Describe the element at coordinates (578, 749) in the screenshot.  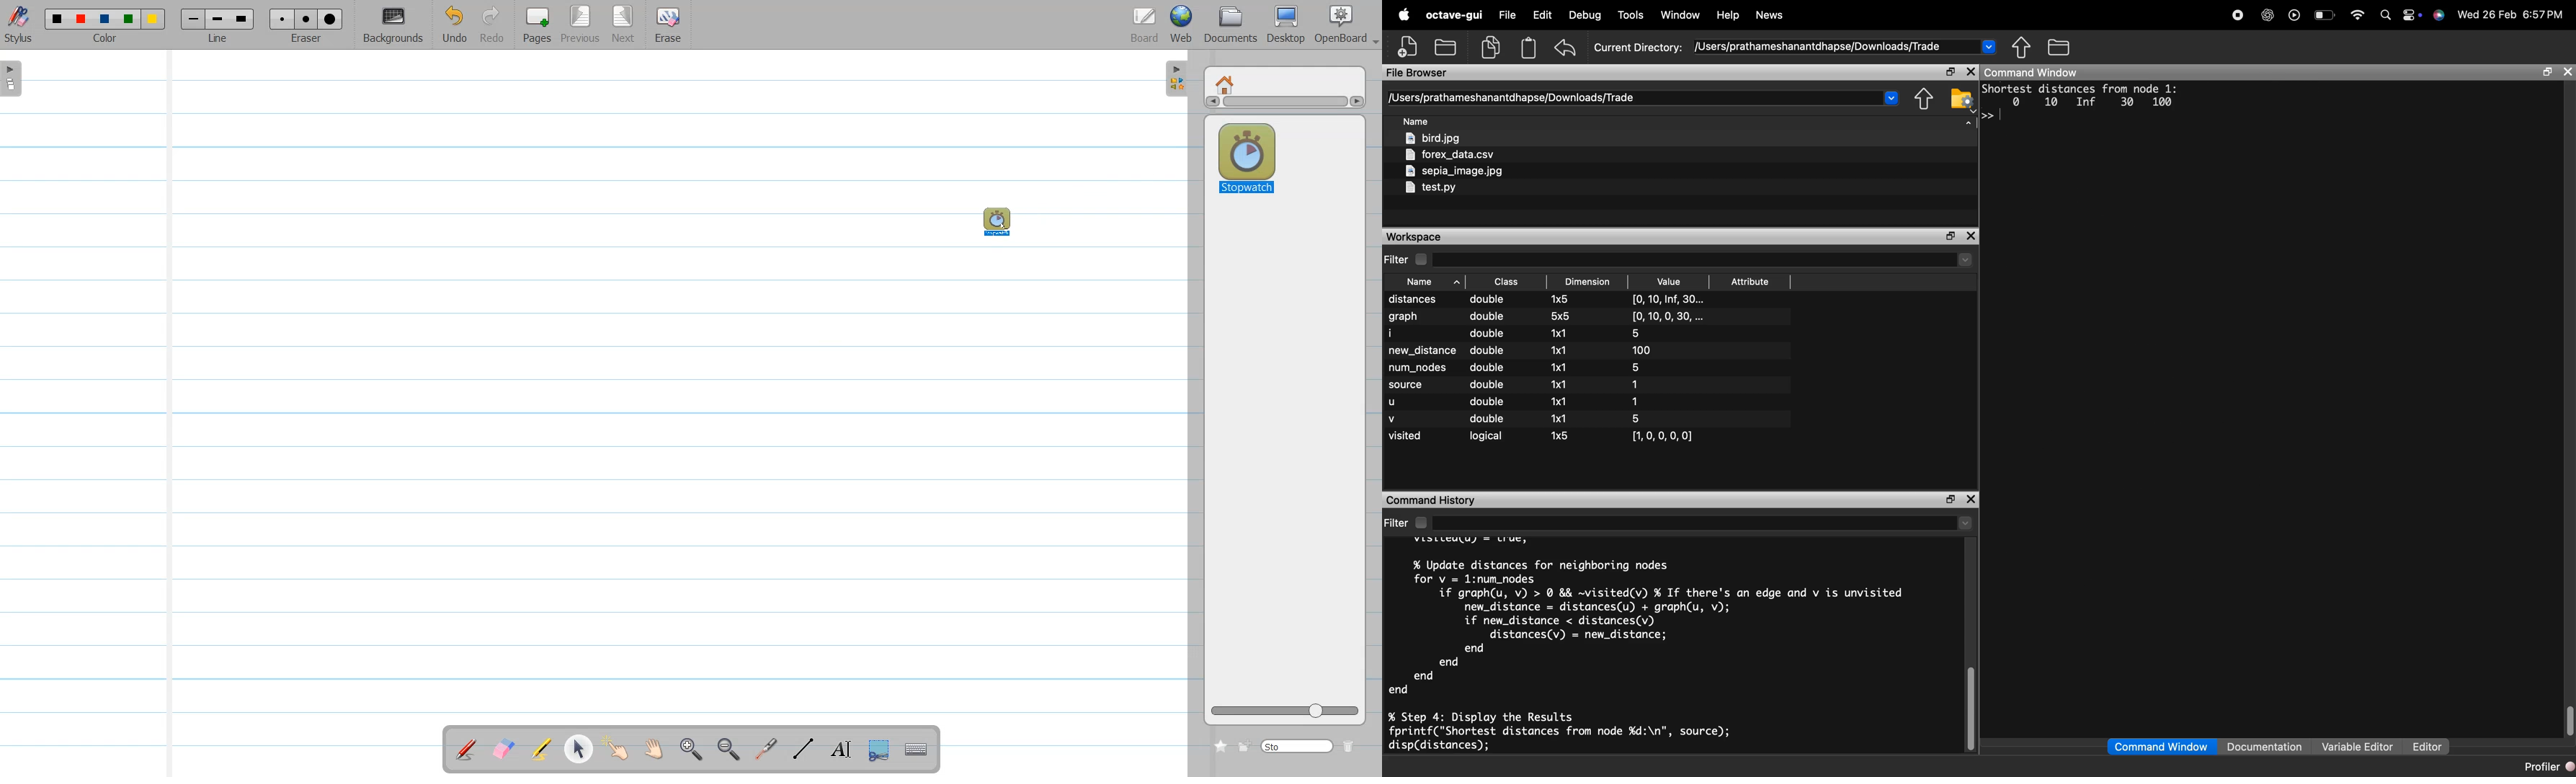
I see `Select and modify object` at that location.